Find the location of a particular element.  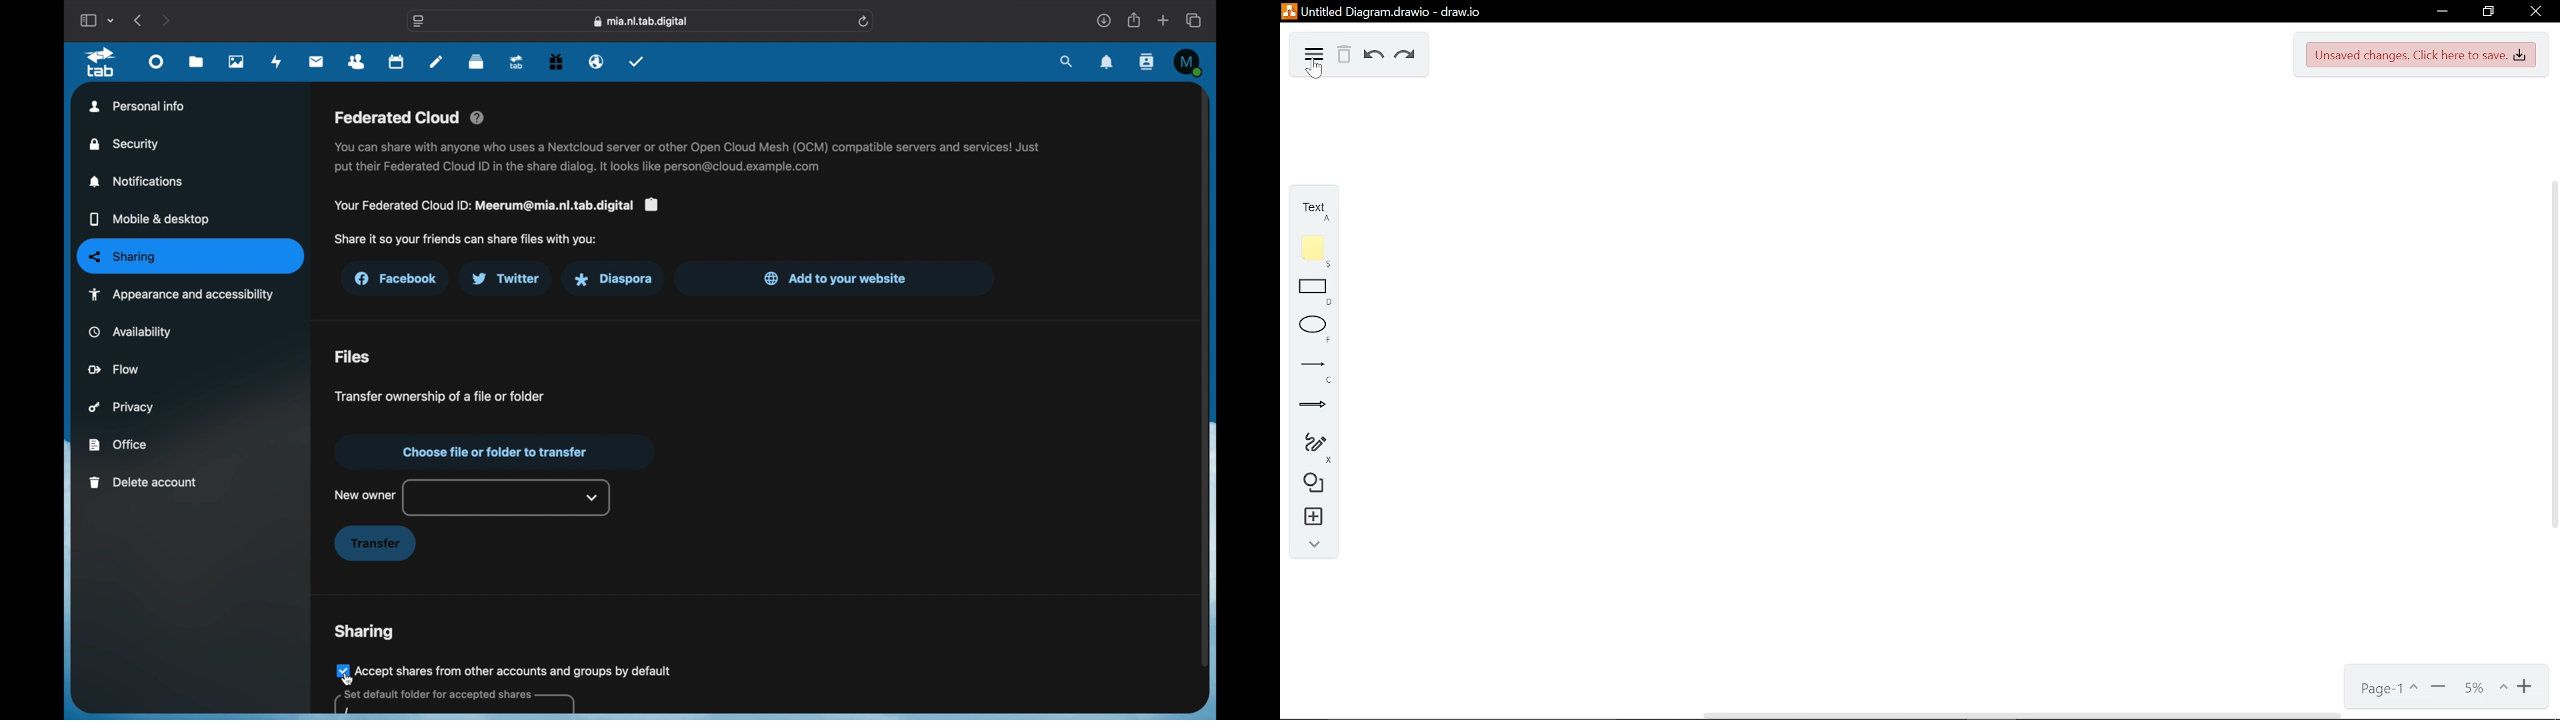

Page options is located at coordinates (2386, 687).